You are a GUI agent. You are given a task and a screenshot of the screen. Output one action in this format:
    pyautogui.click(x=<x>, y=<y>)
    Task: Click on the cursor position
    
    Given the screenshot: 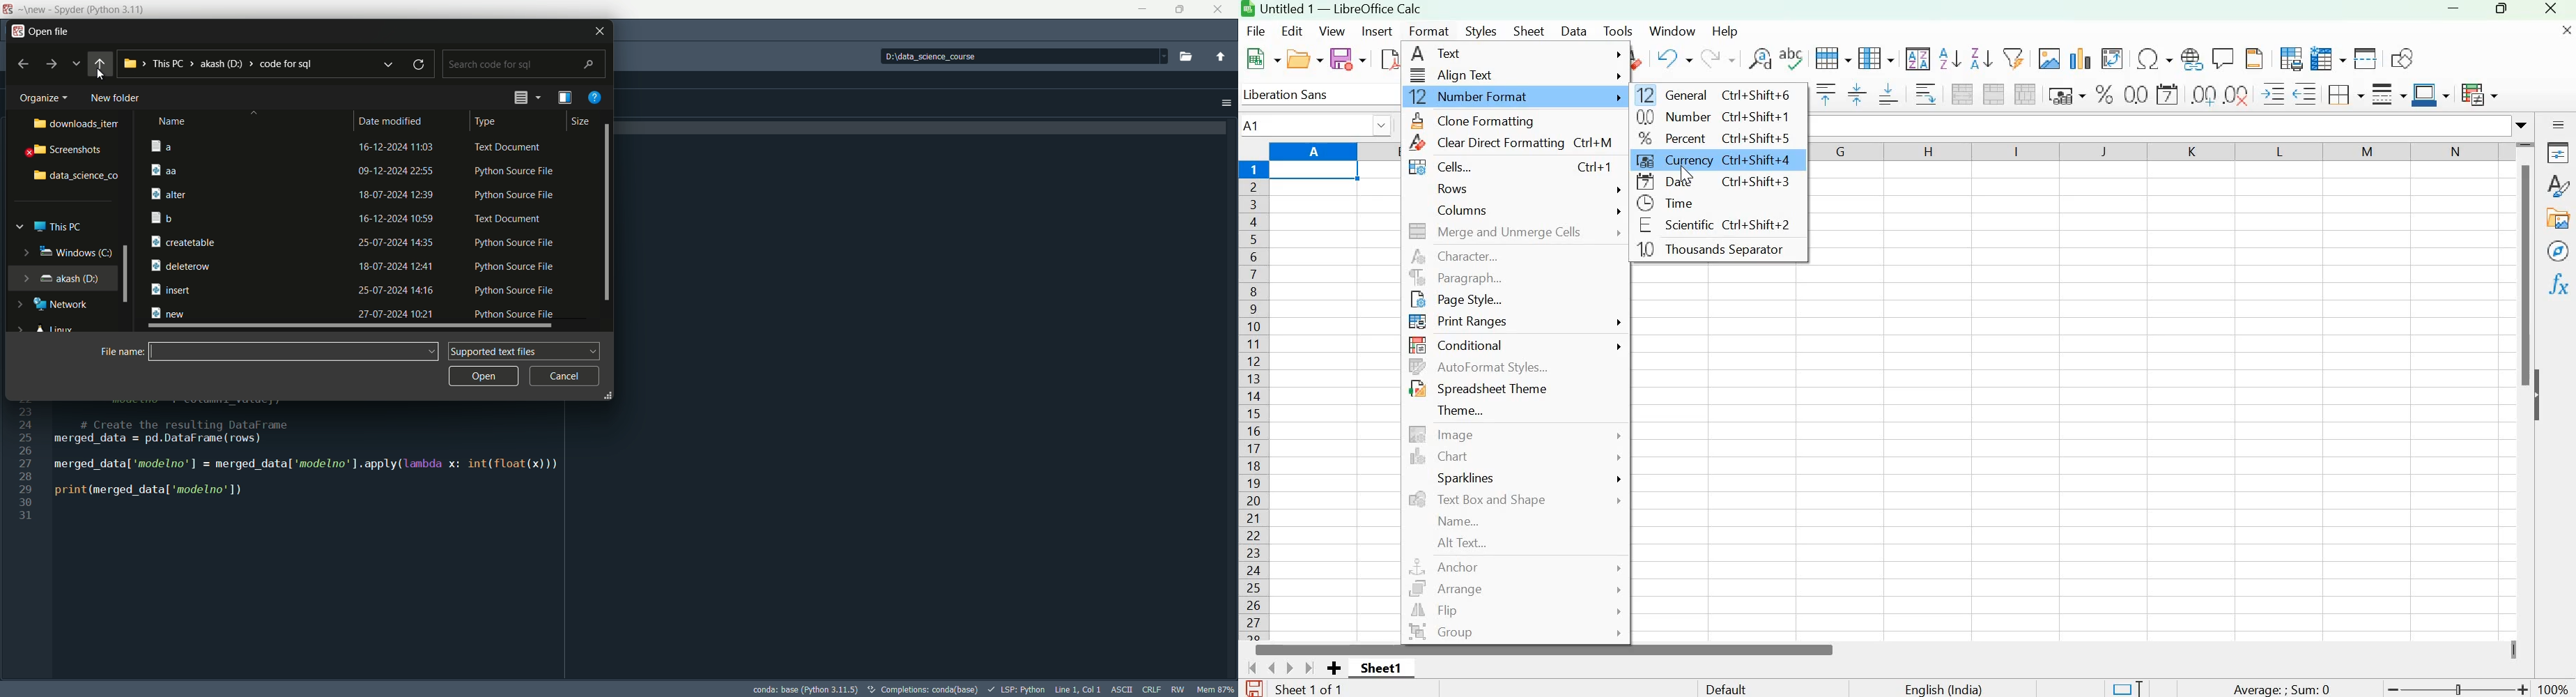 What is the action you would take?
    pyautogui.click(x=1078, y=689)
    